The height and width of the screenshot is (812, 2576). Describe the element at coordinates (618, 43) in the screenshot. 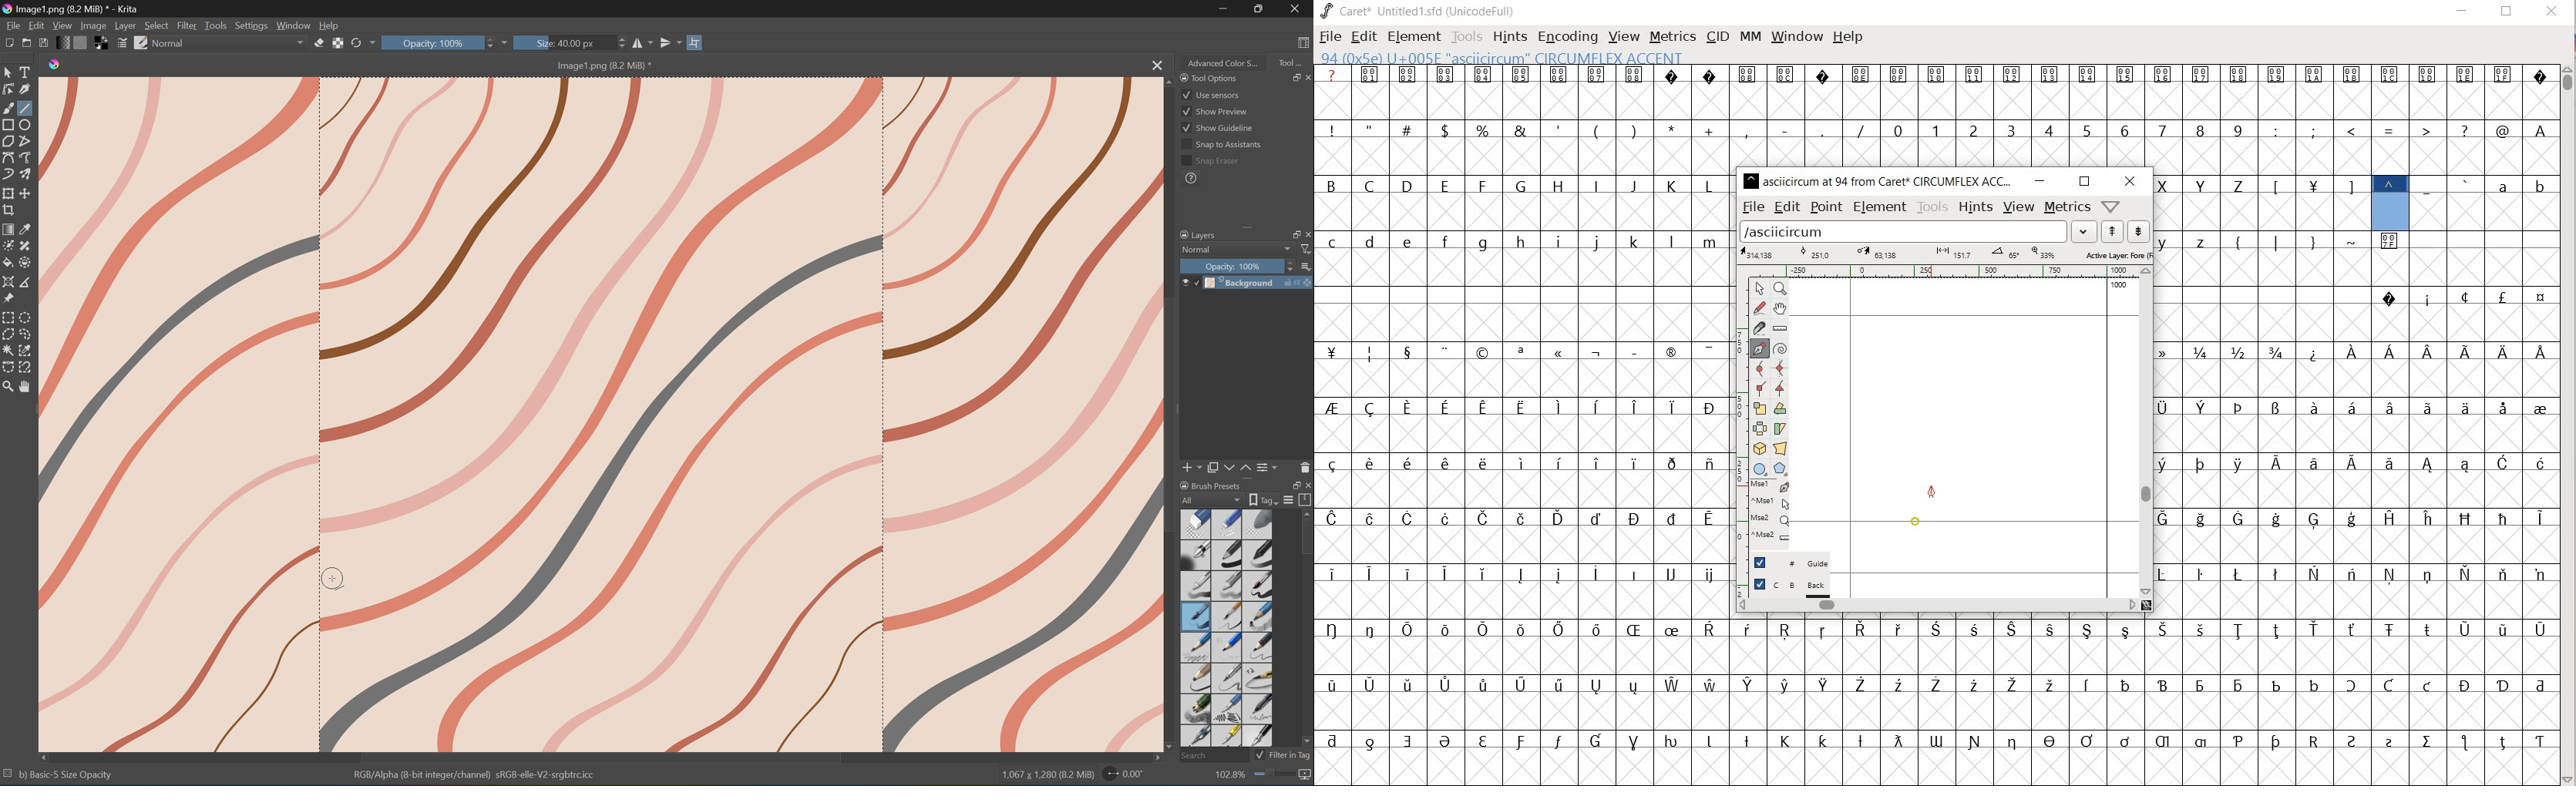

I see `Slider` at that location.